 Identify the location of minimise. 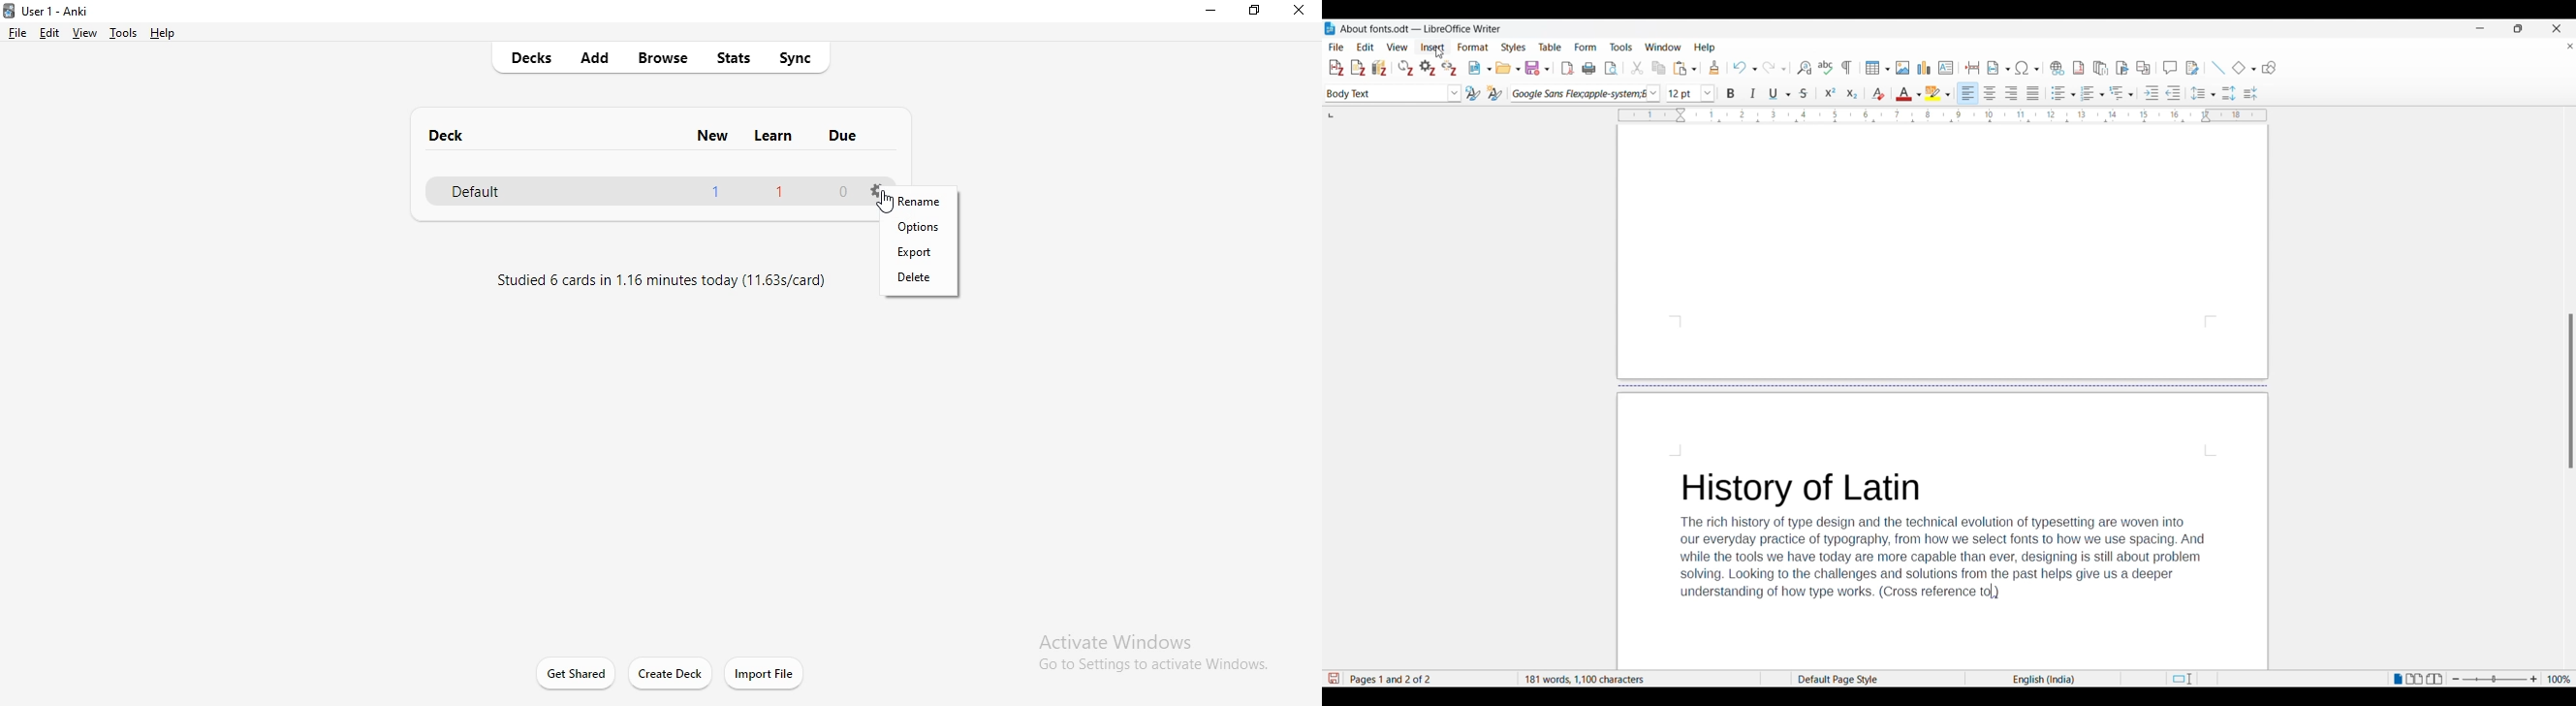
(1209, 15).